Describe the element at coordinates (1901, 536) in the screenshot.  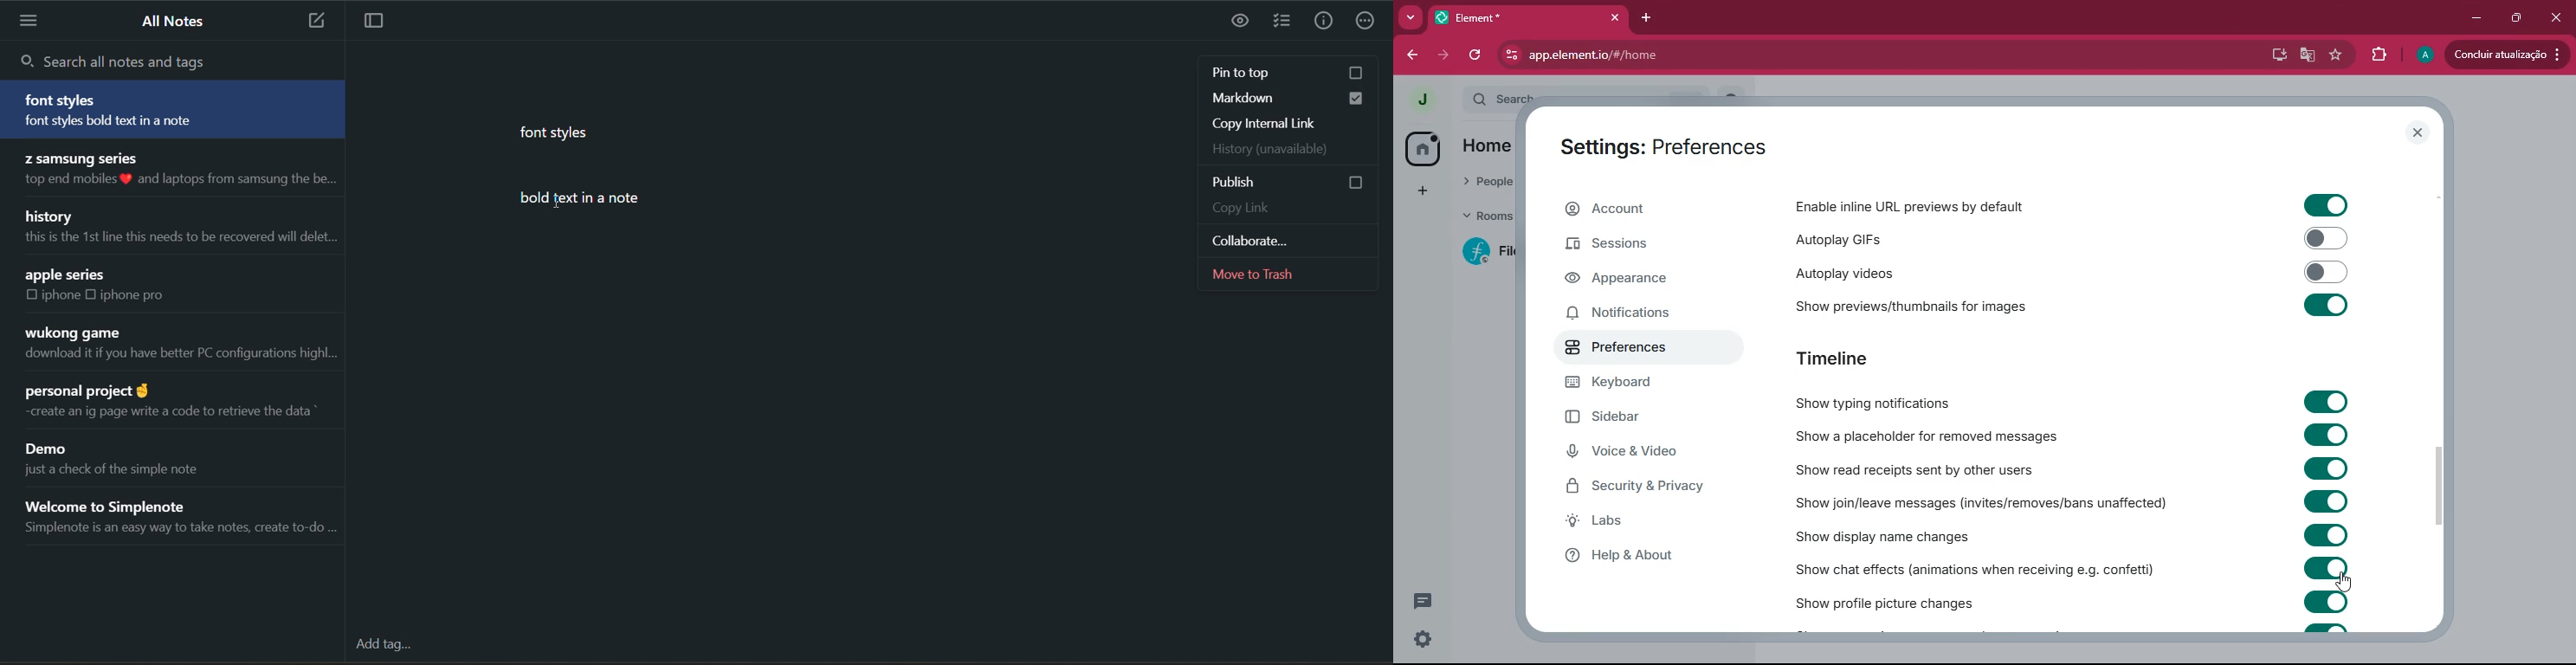
I see `show display name changes` at that location.